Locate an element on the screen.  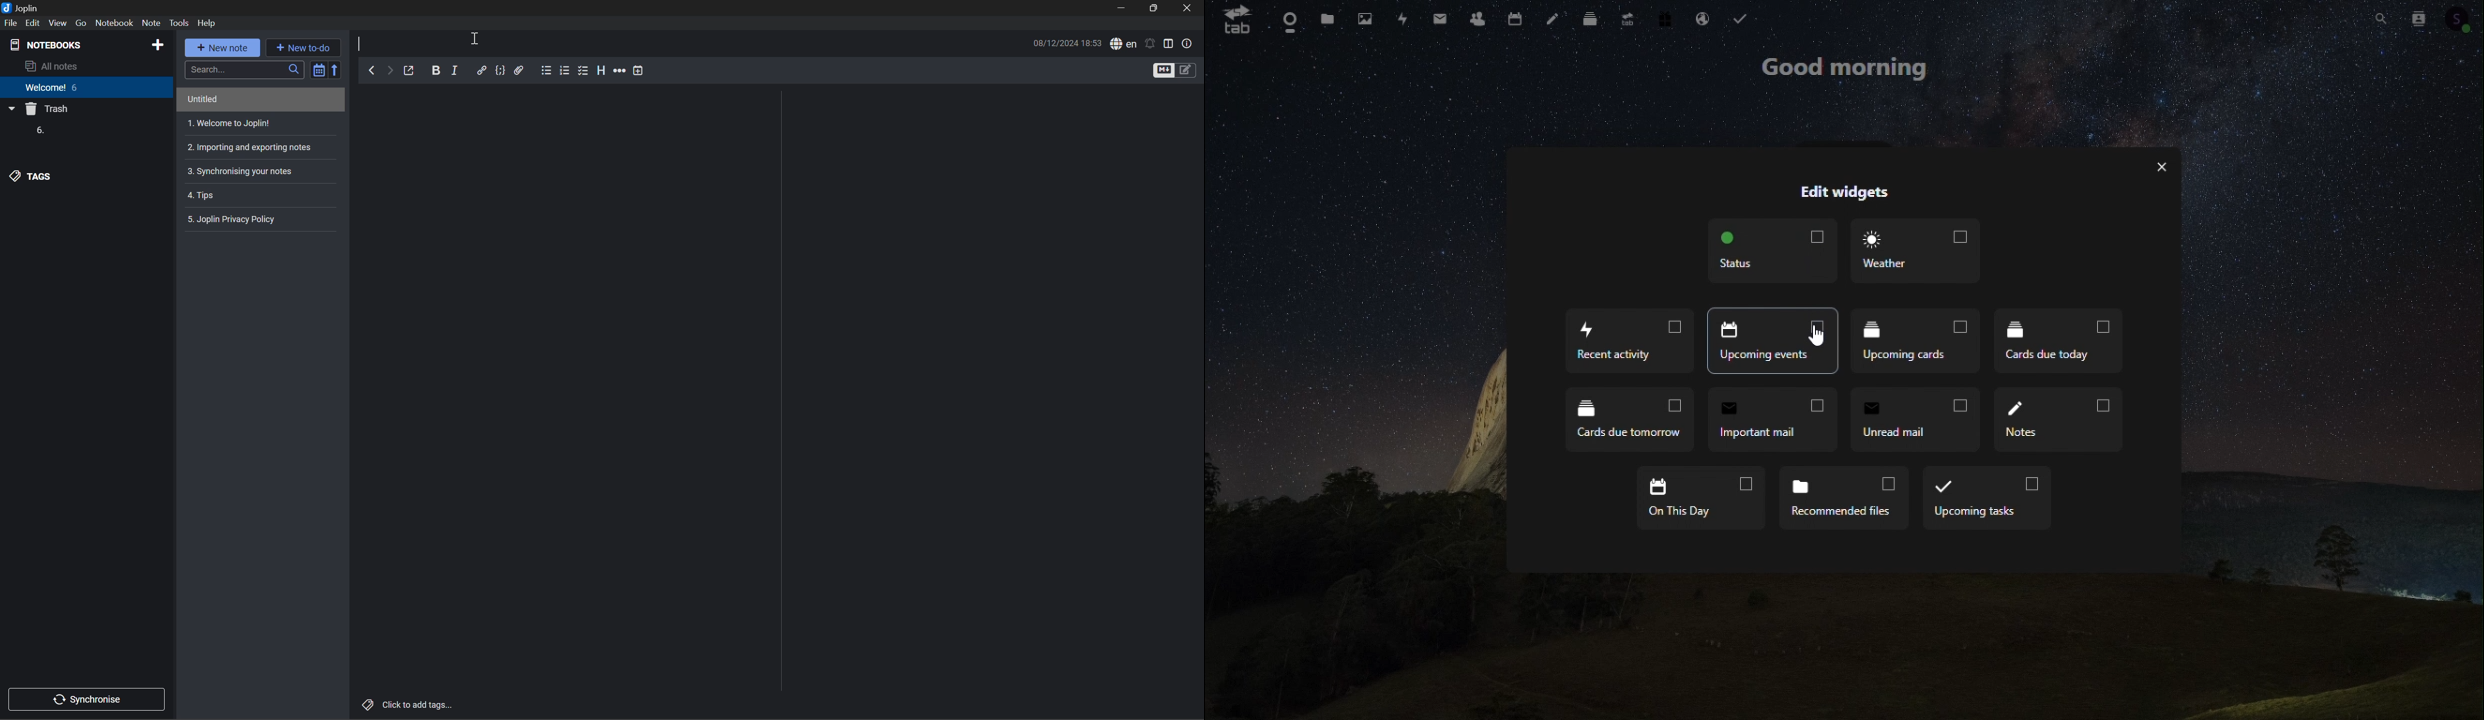
mail is located at coordinates (1444, 16).